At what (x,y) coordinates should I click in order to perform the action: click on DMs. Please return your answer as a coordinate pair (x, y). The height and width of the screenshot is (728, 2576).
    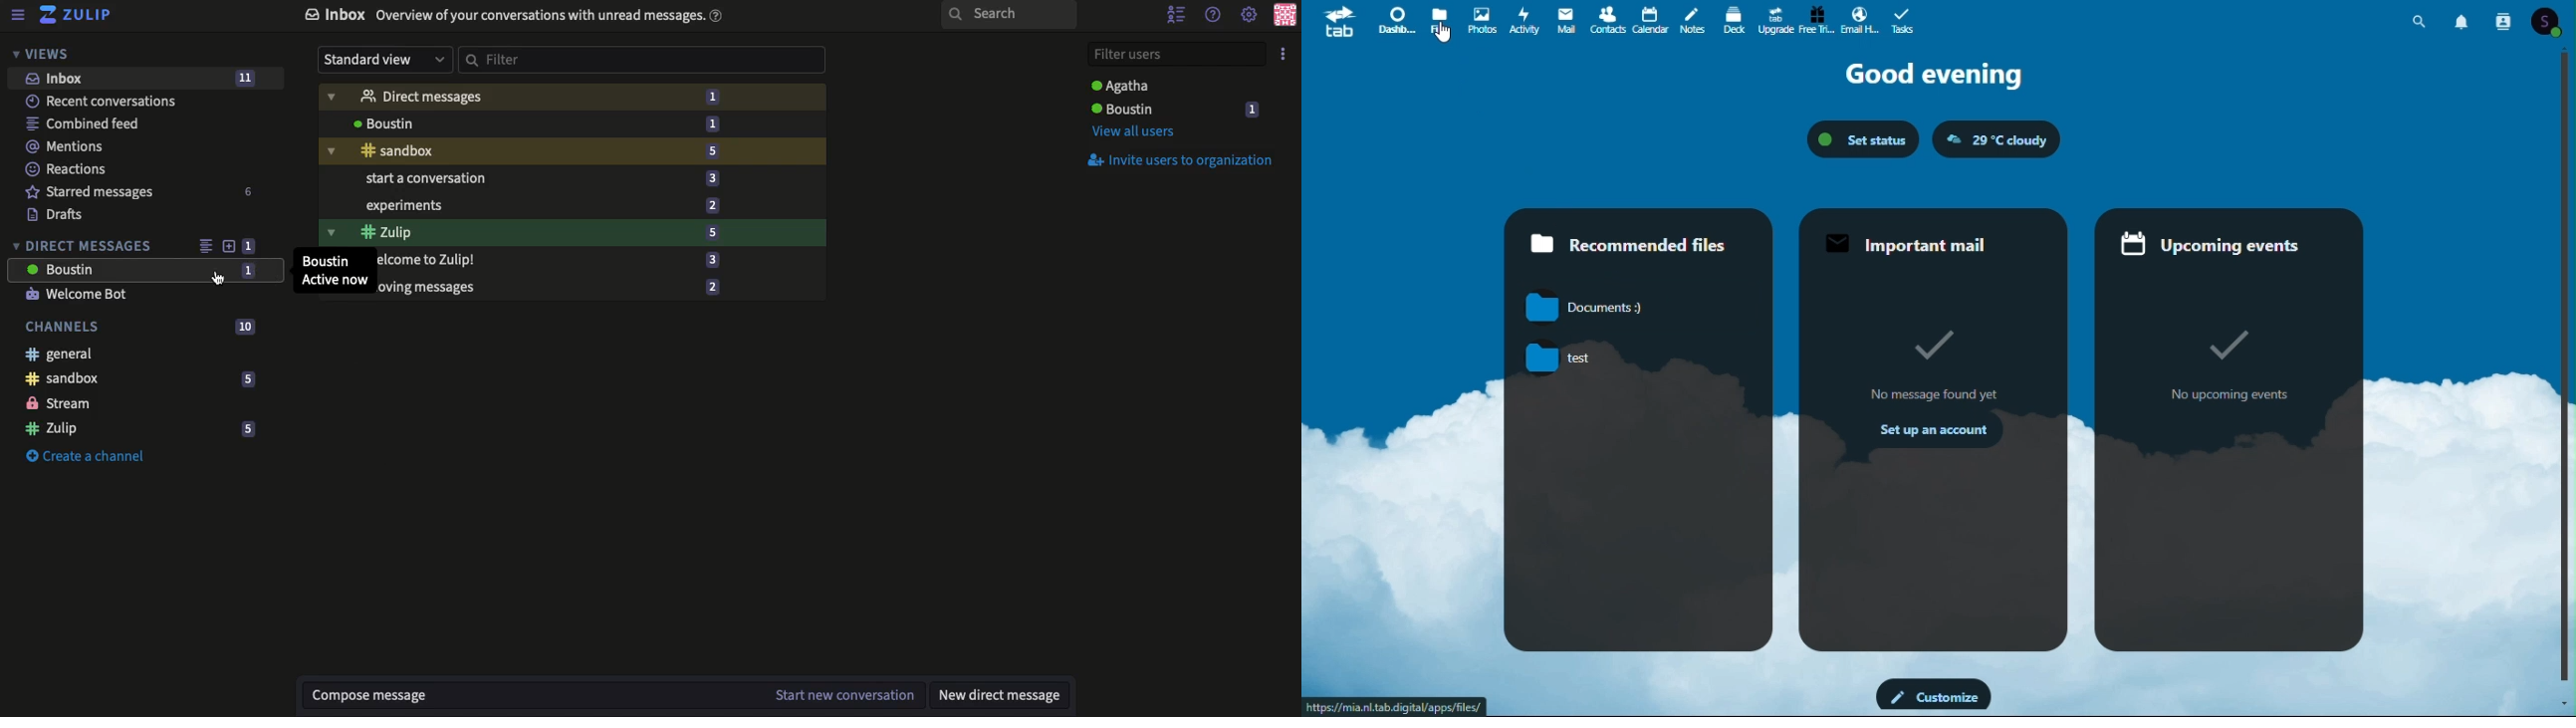
    Looking at the image, I should click on (83, 244).